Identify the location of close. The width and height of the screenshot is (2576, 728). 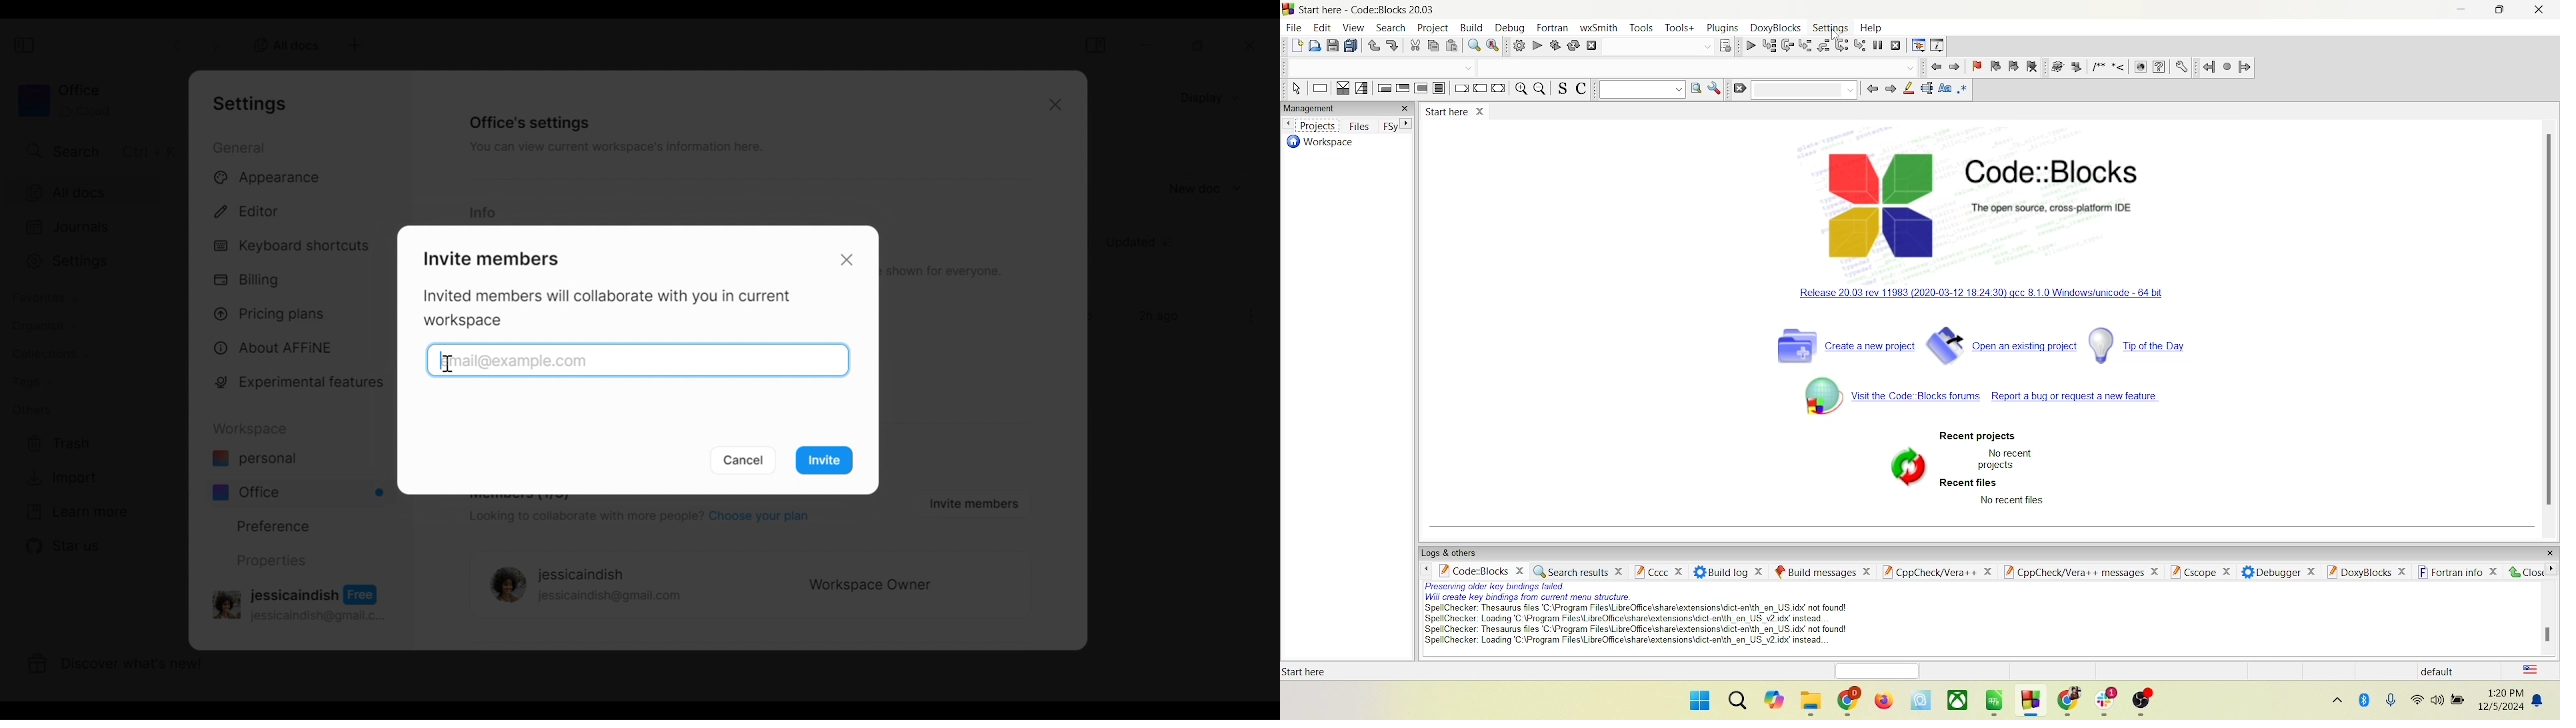
(2523, 571).